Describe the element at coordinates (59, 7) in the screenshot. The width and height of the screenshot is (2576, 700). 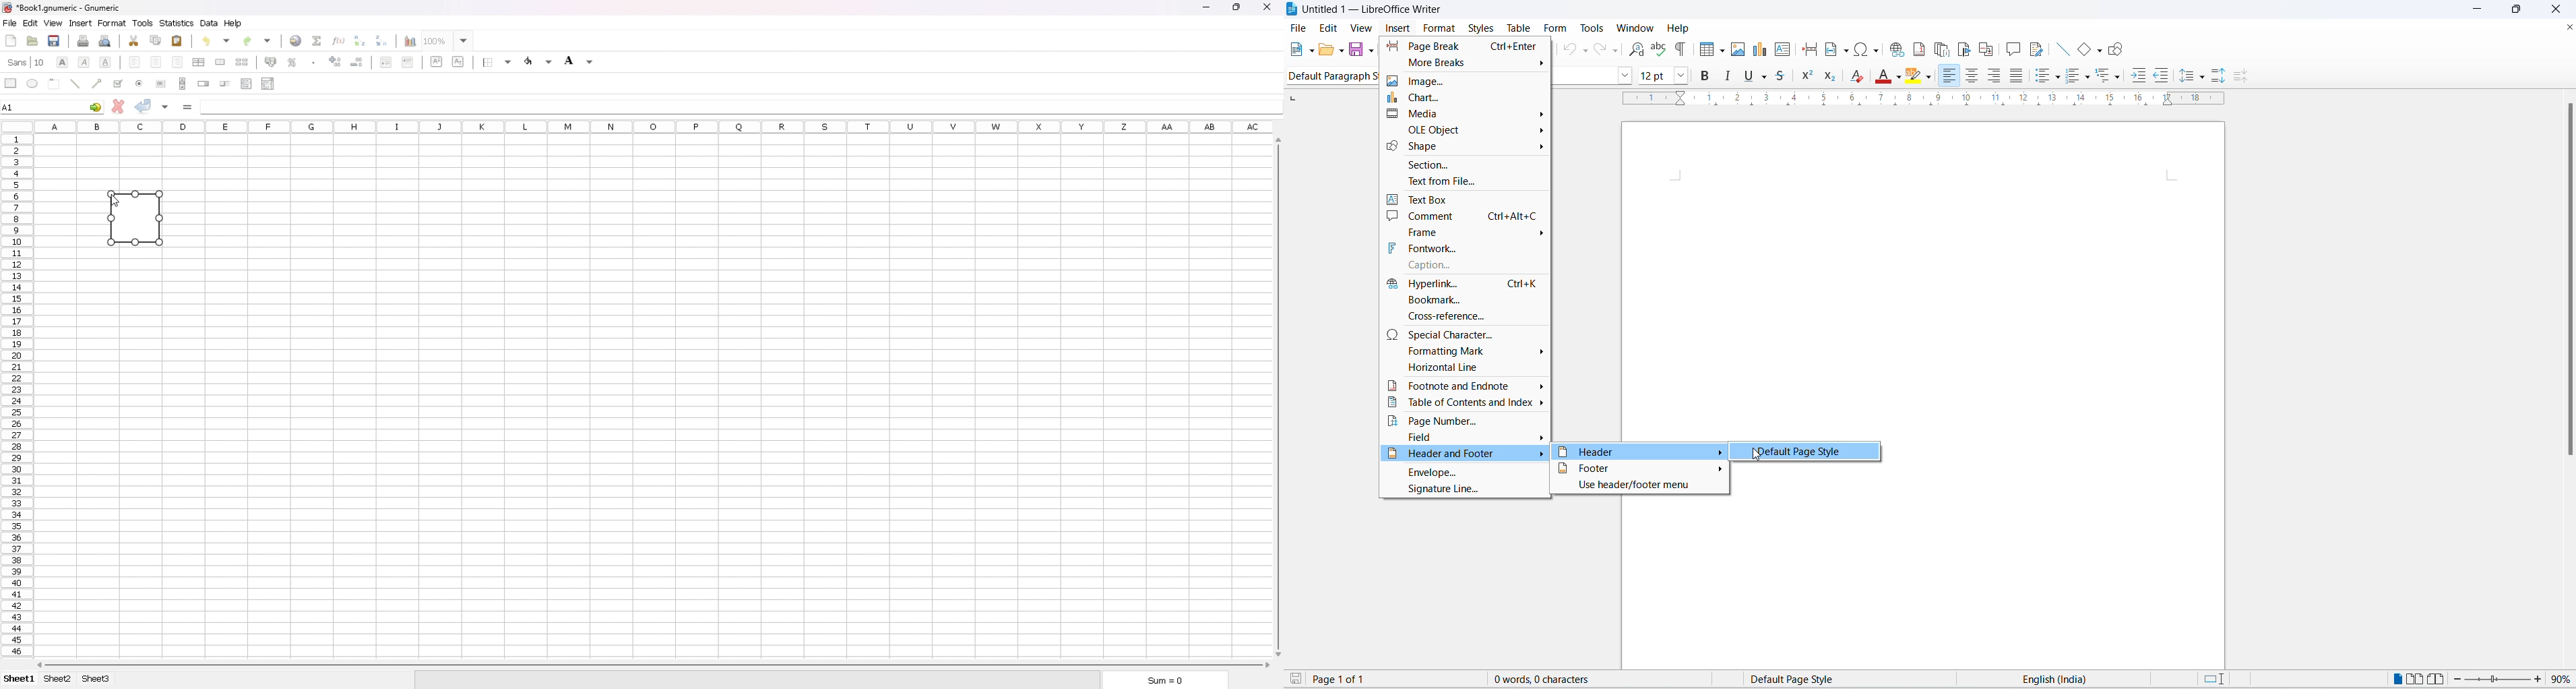
I see `file name` at that location.